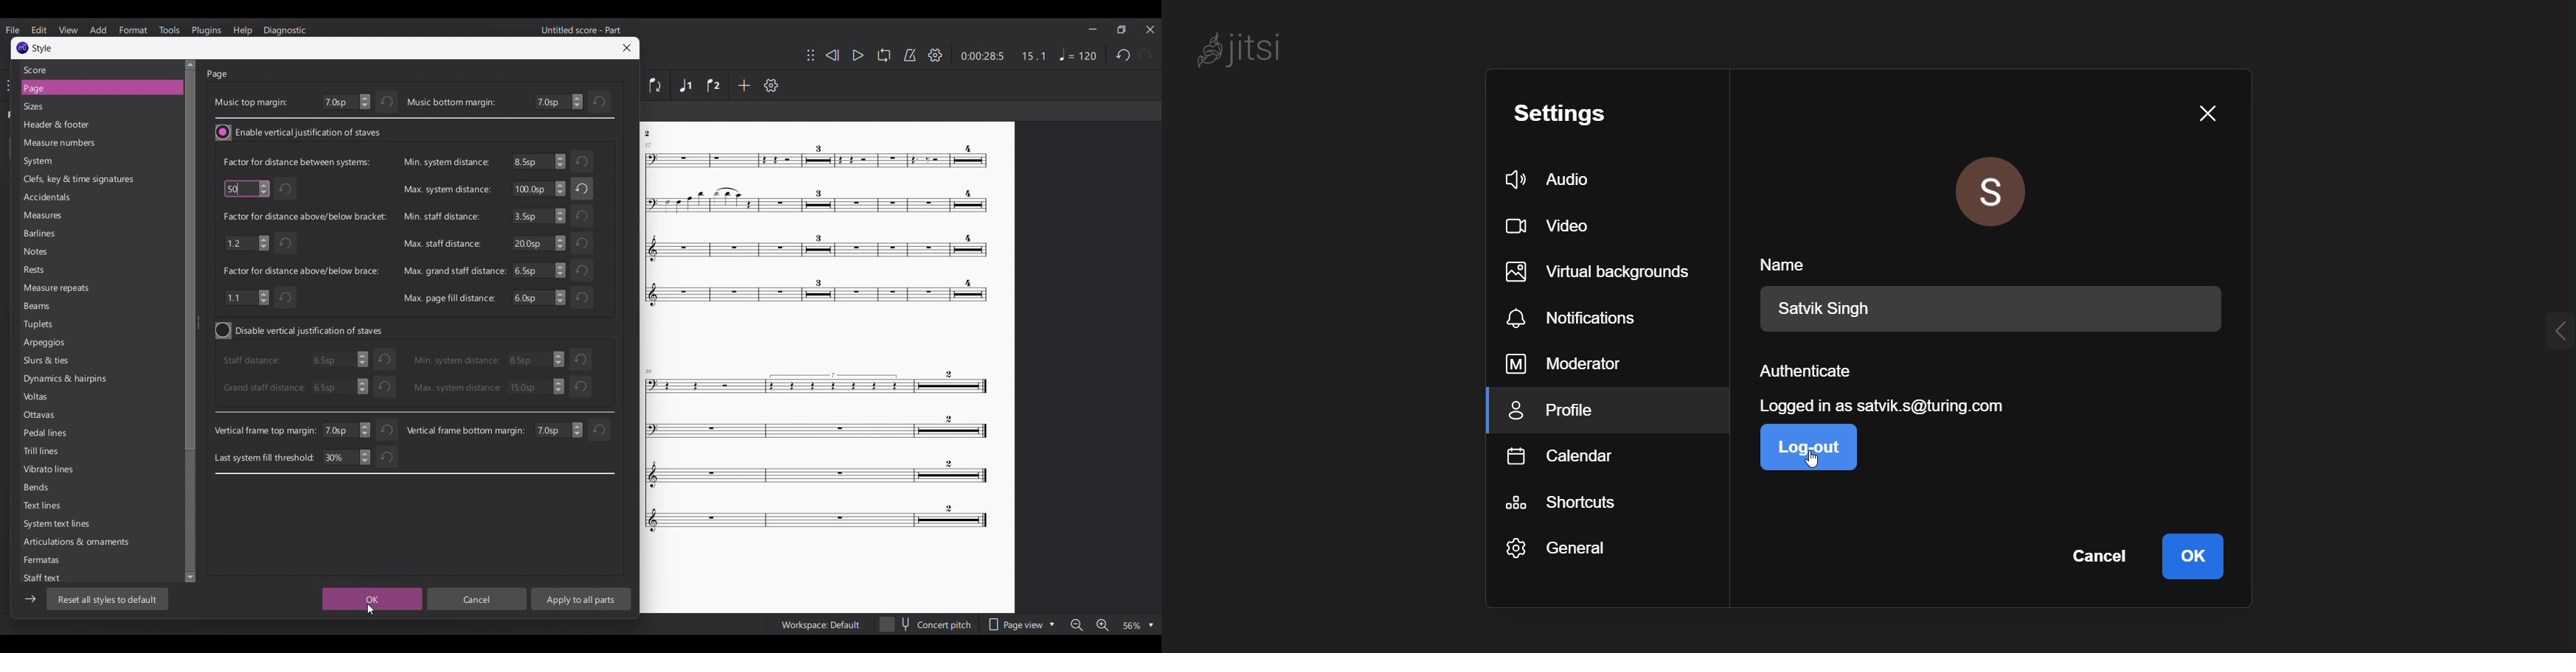  I want to click on staff distance, so click(255, 361).